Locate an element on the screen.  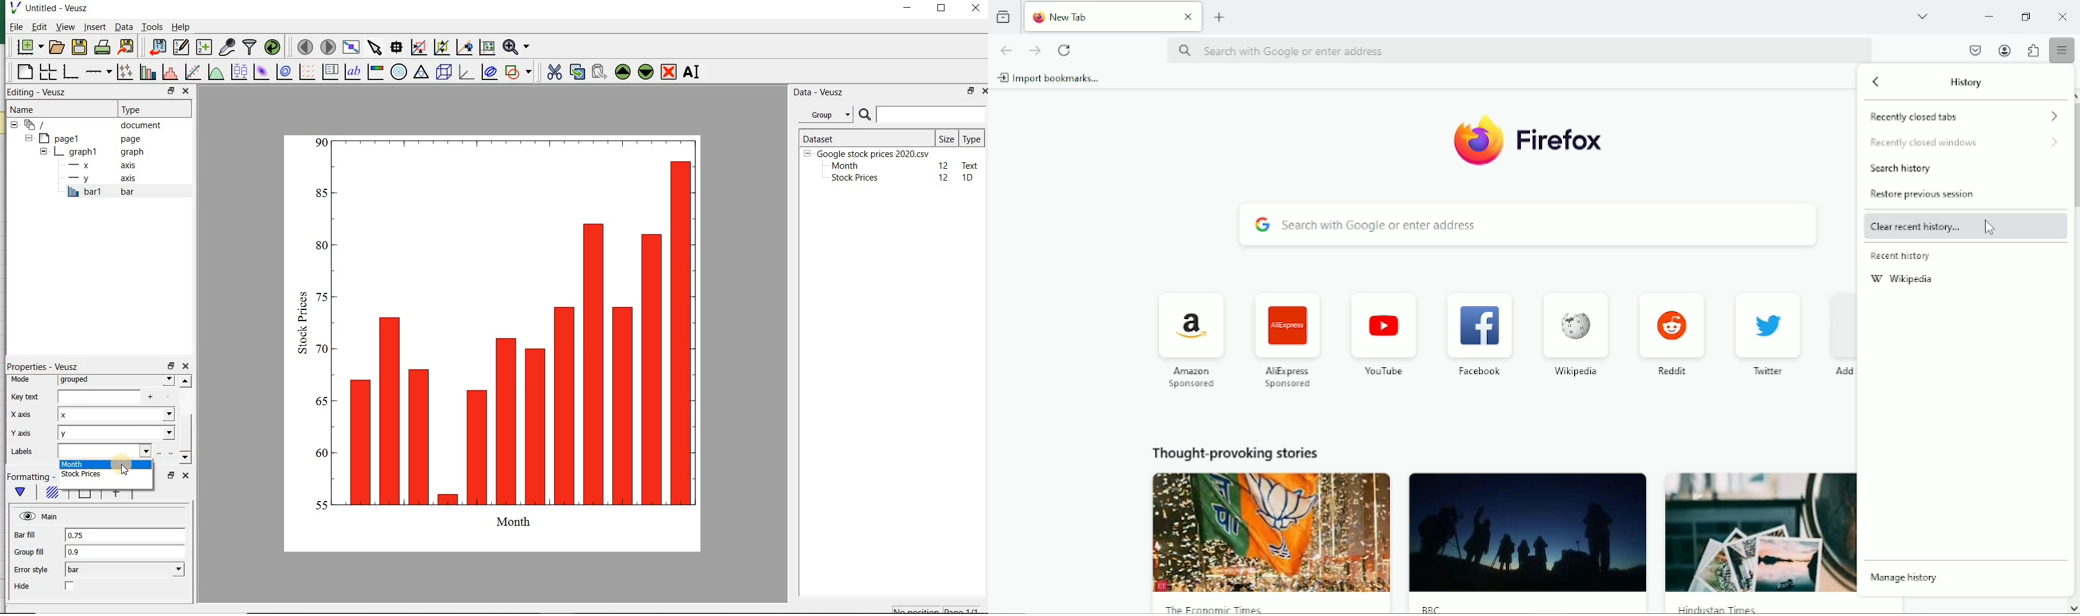
Help is located at coordinates (182, 28).